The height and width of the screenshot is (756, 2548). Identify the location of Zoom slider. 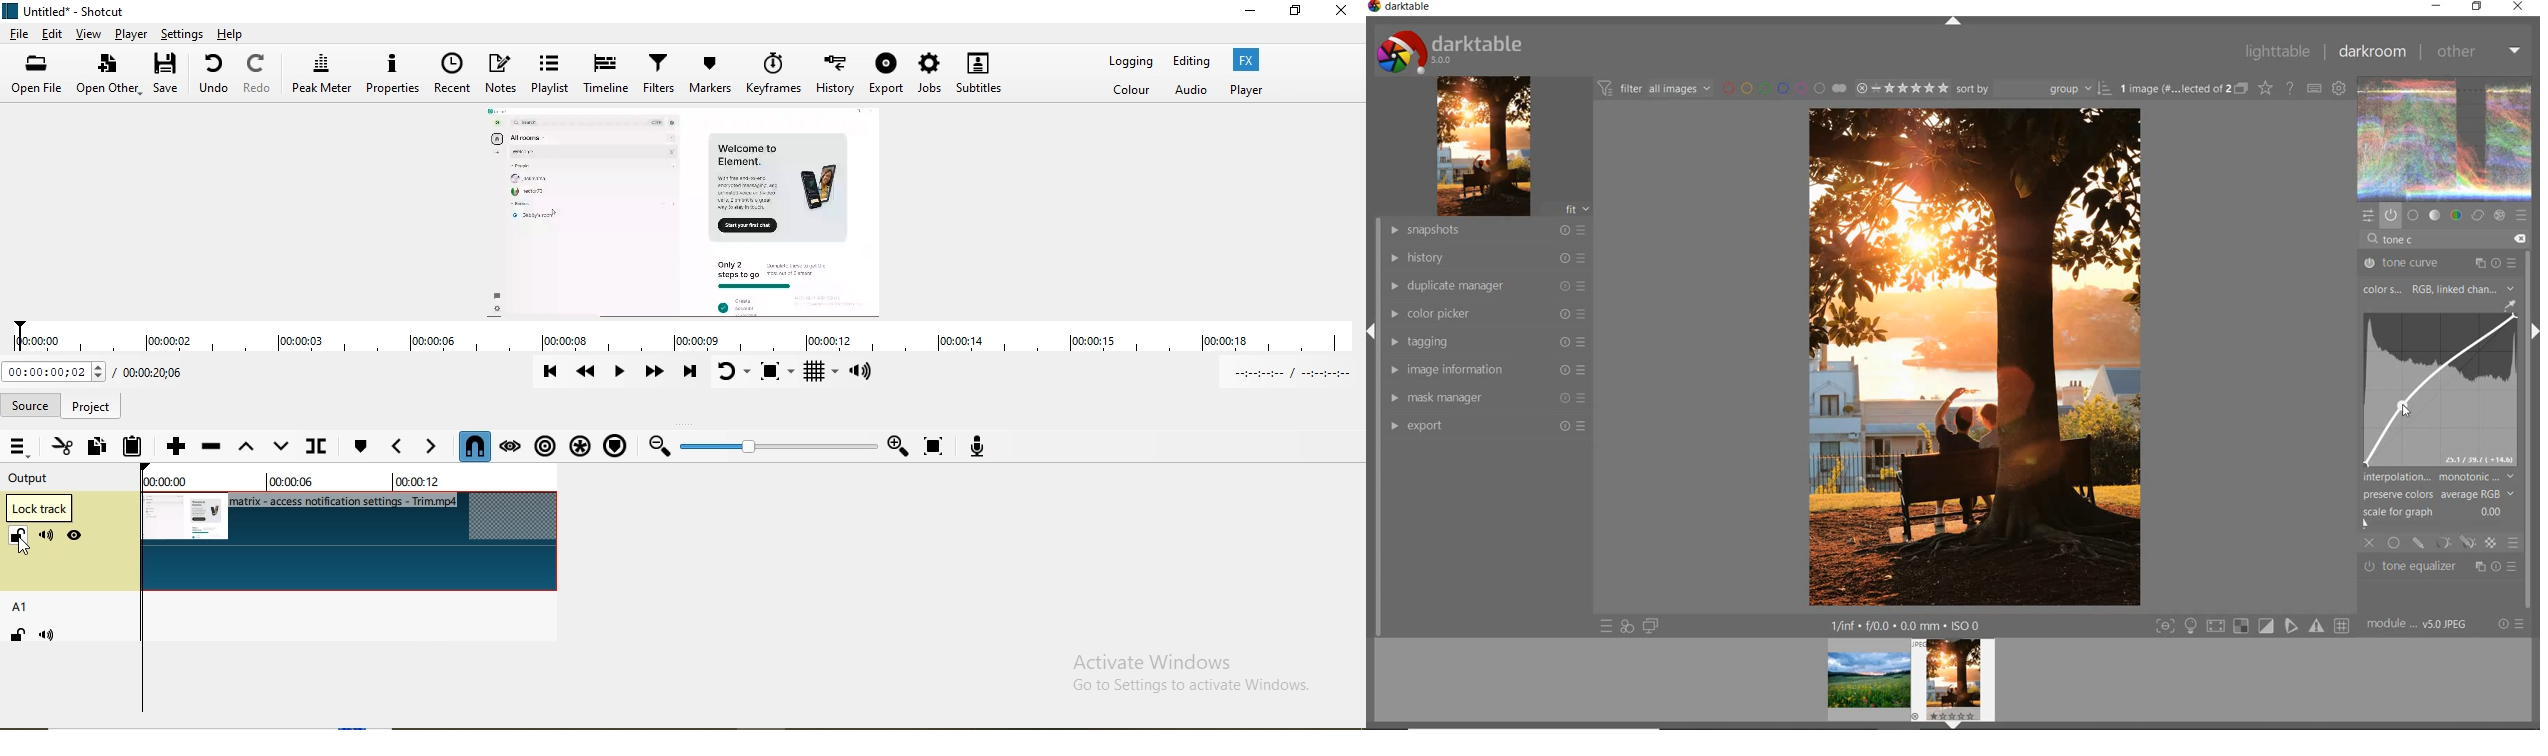
(778, 447).